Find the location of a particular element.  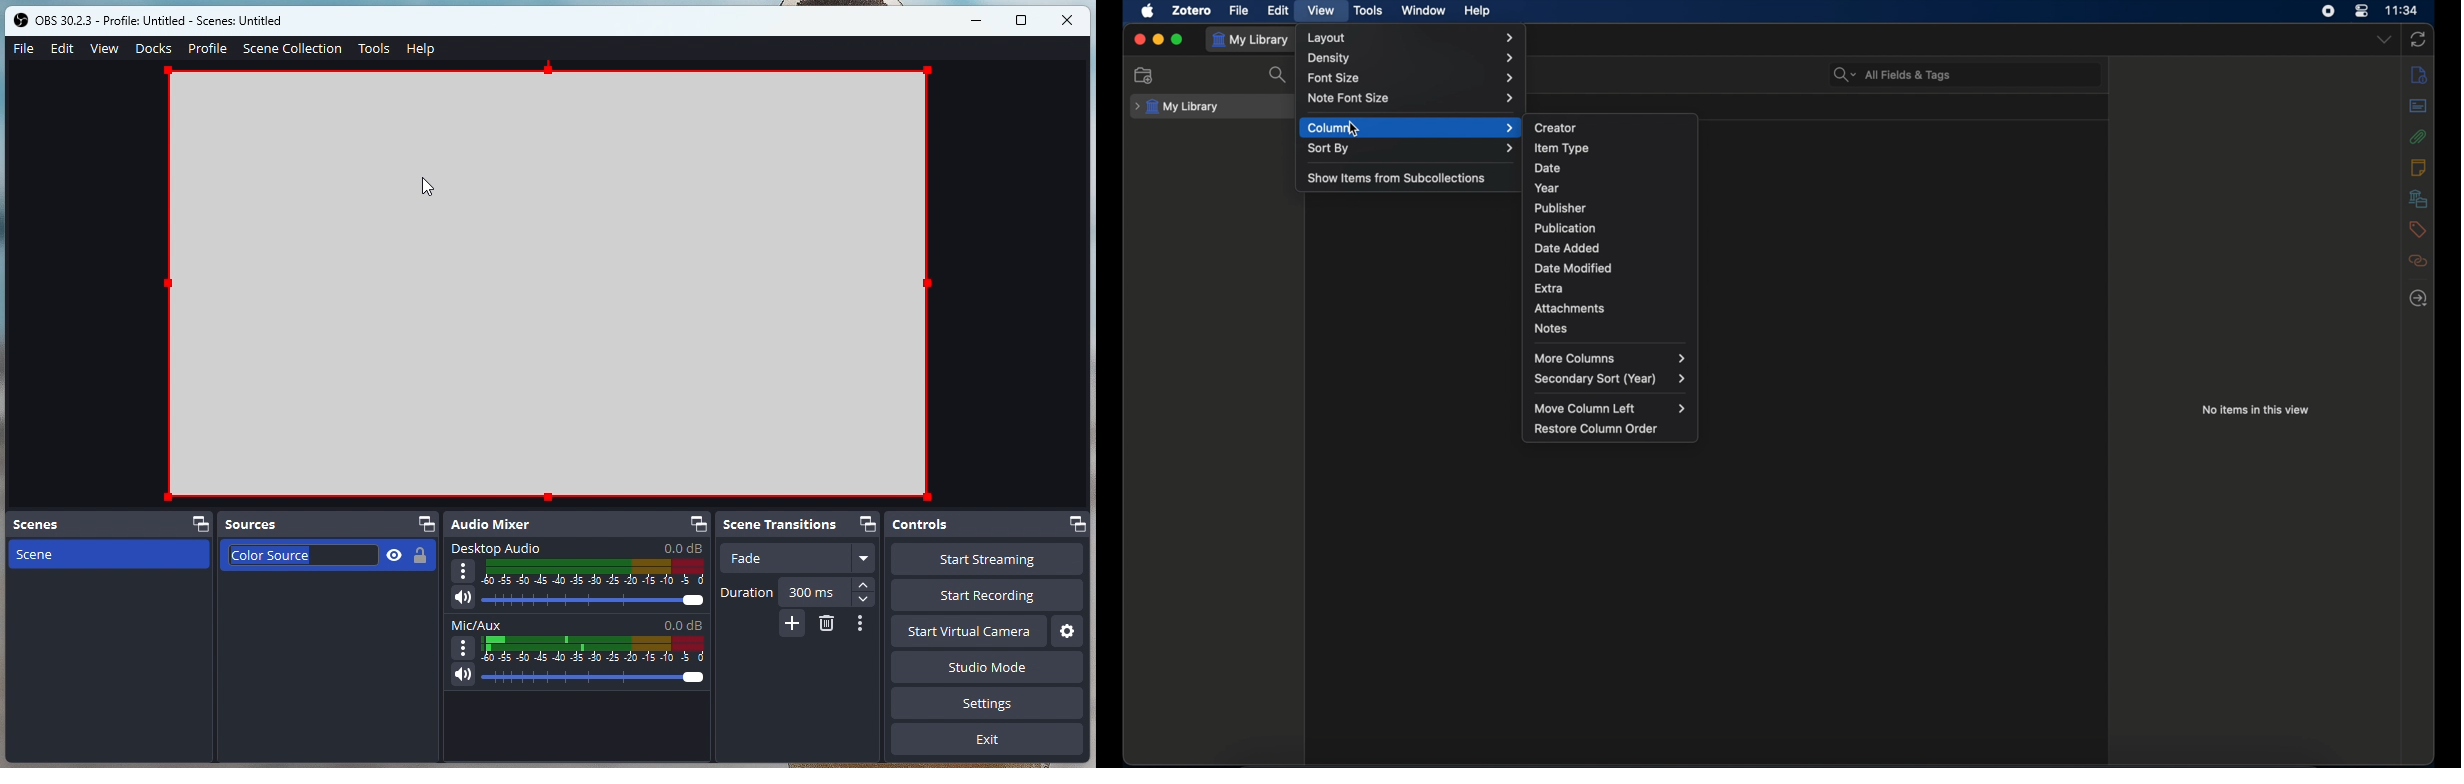

zotero is located at coordinates (1191, 11).